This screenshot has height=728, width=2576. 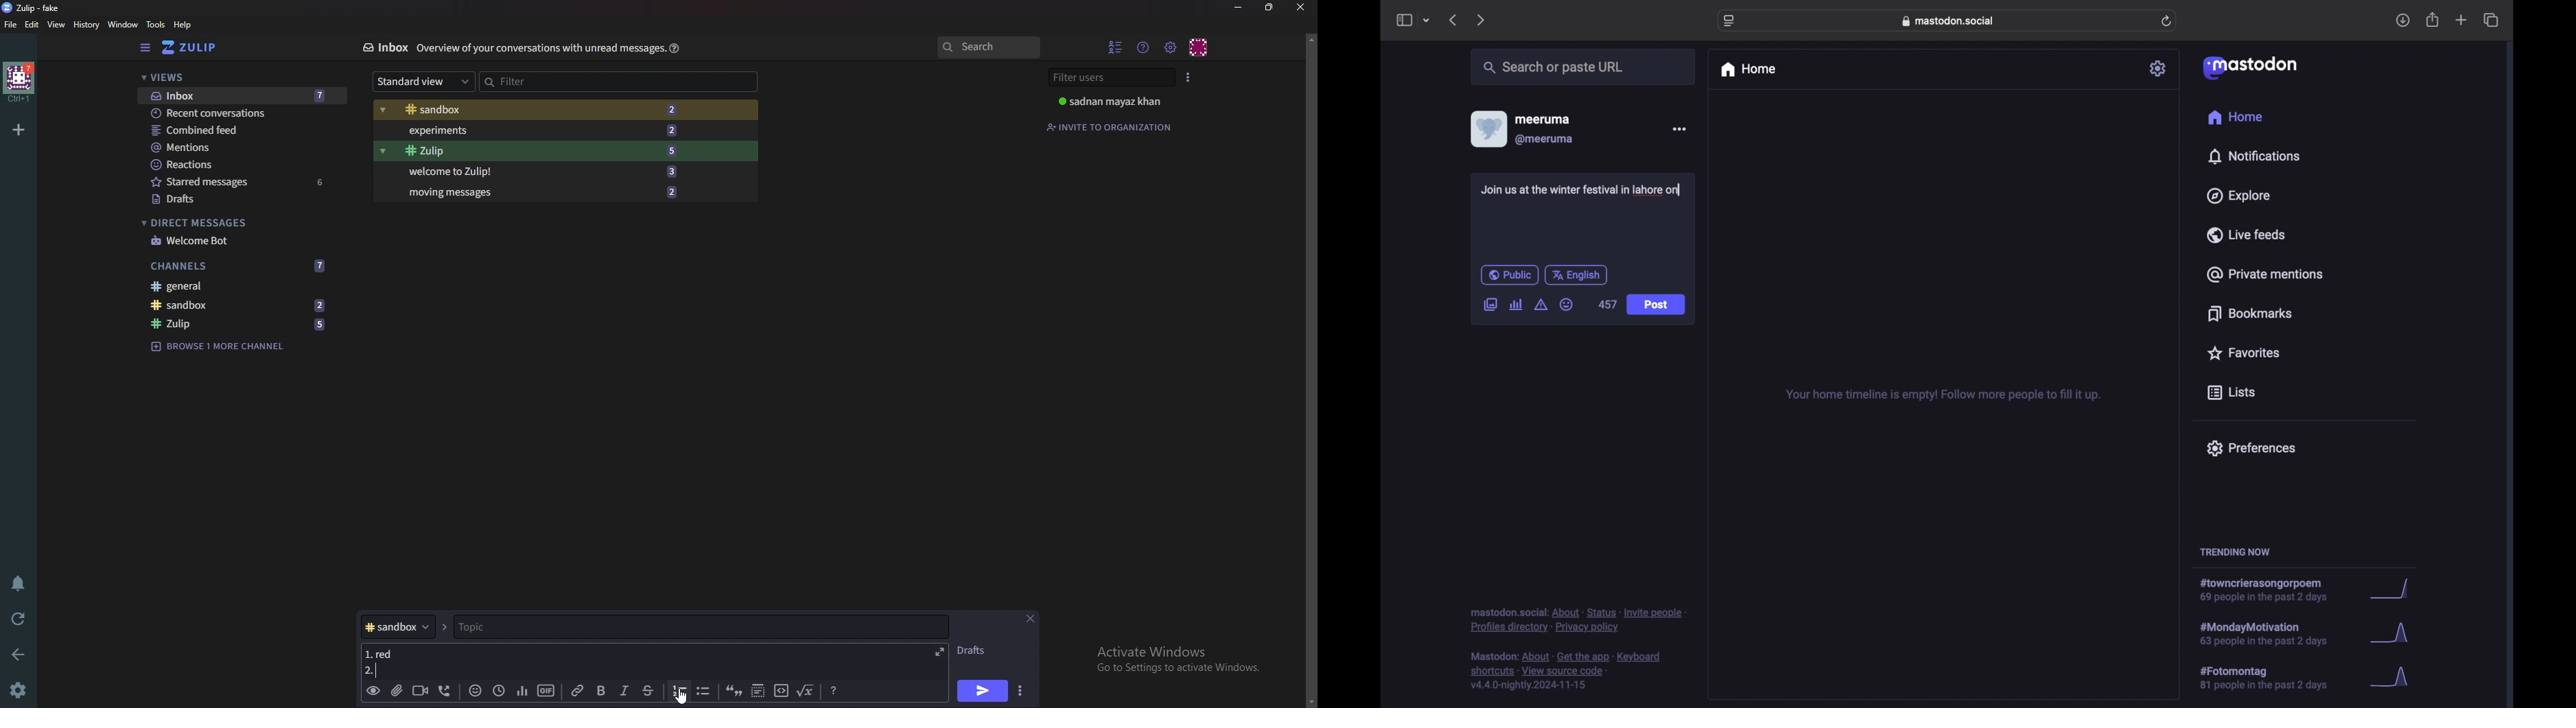 I want to click on Math, so click(x=806, y=690).